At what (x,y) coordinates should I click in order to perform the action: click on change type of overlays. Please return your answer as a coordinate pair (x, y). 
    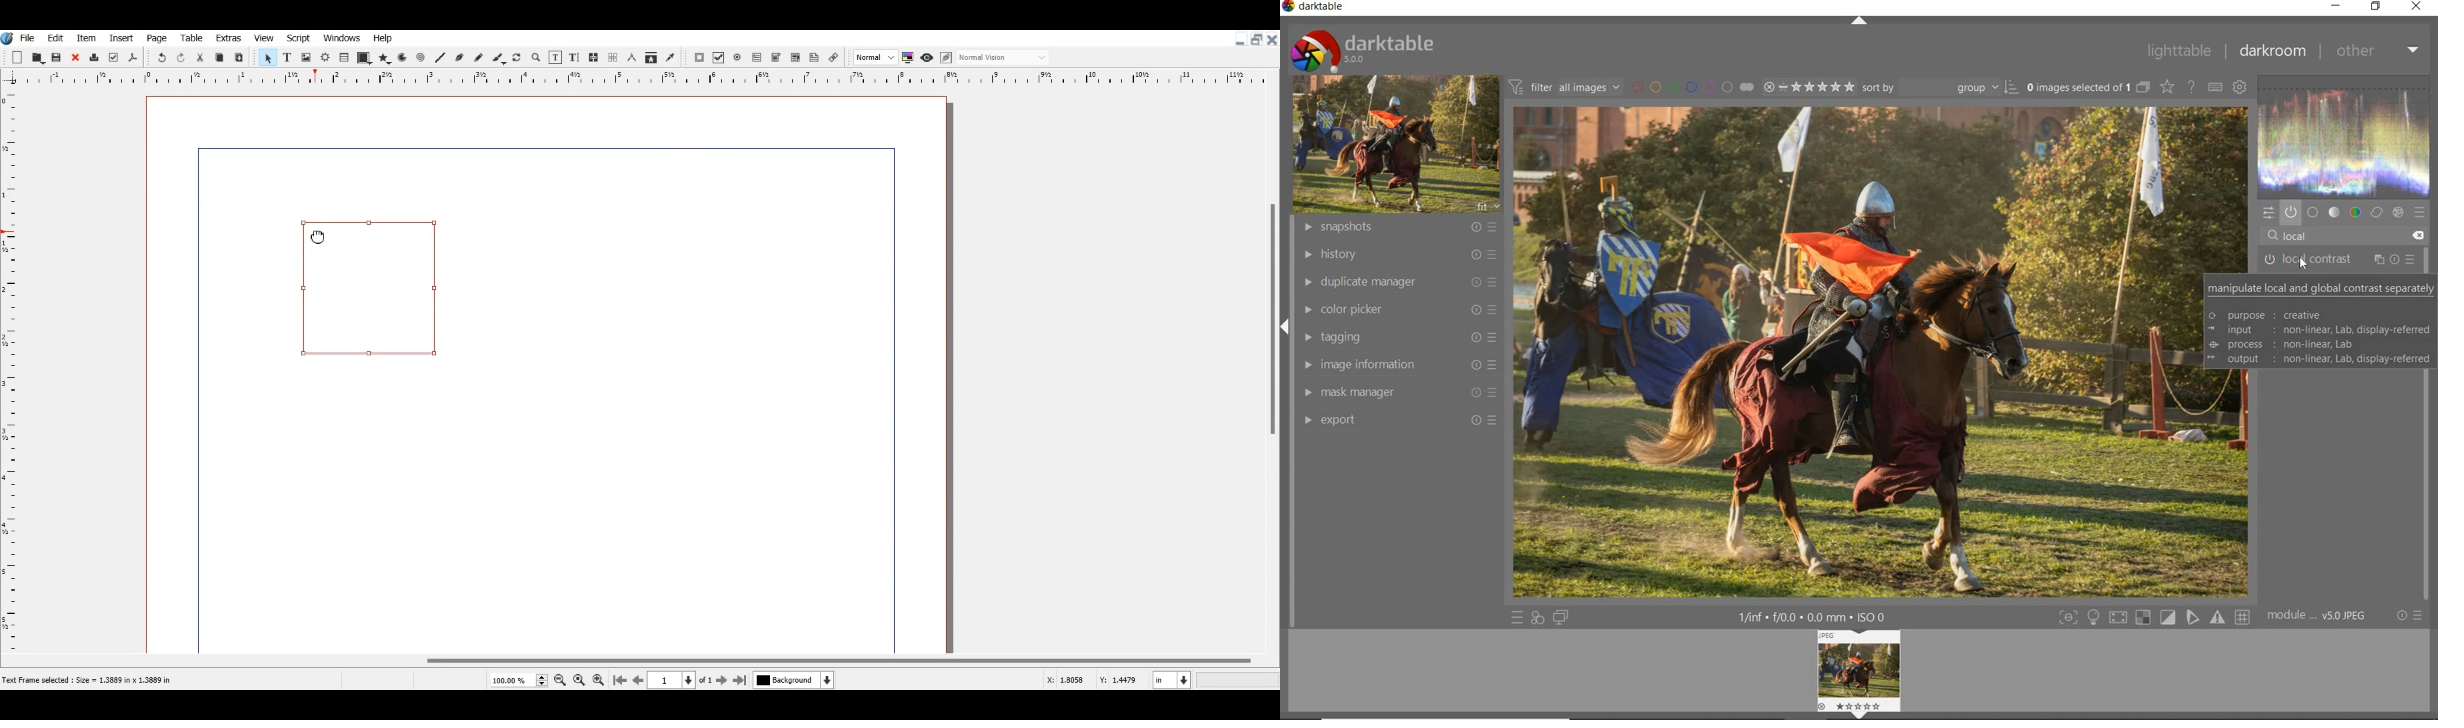
    Looking at the image, I should click on (2168, 86).